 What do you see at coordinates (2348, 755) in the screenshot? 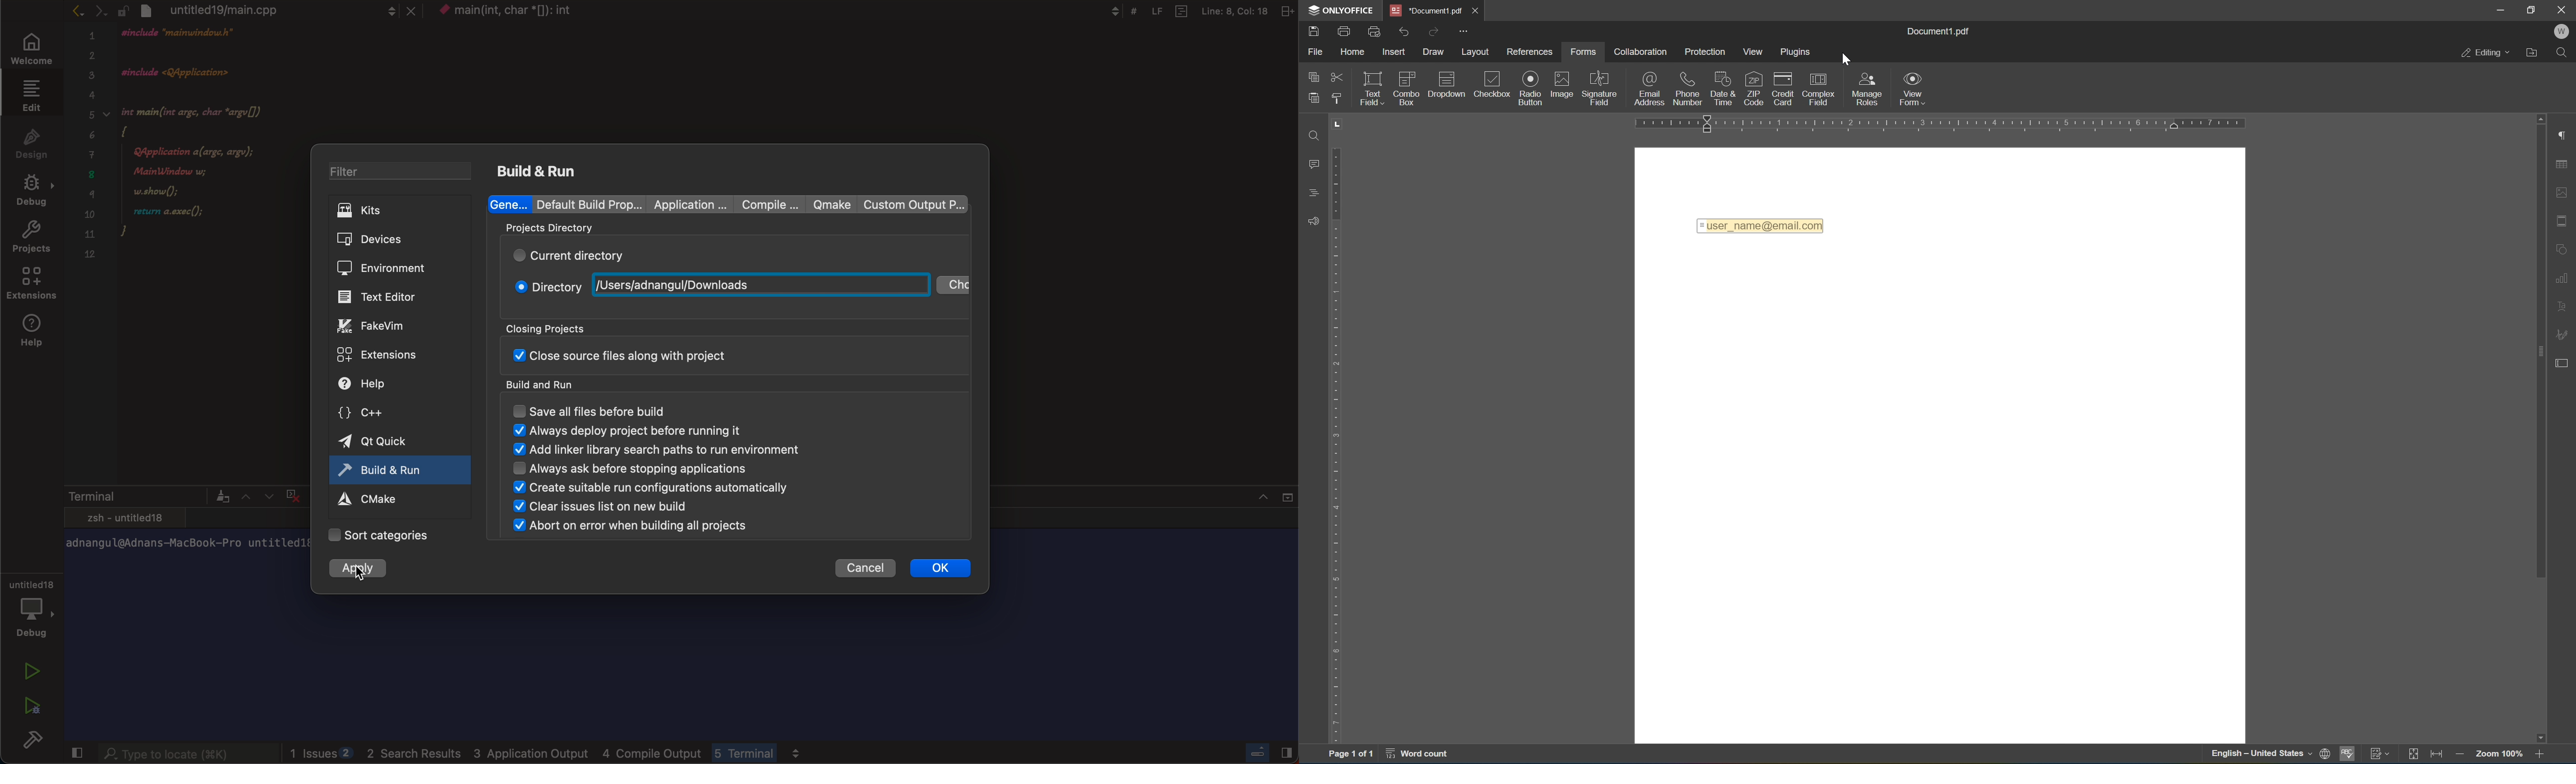
I see `spell checking` at bounding box center [2348, 755].